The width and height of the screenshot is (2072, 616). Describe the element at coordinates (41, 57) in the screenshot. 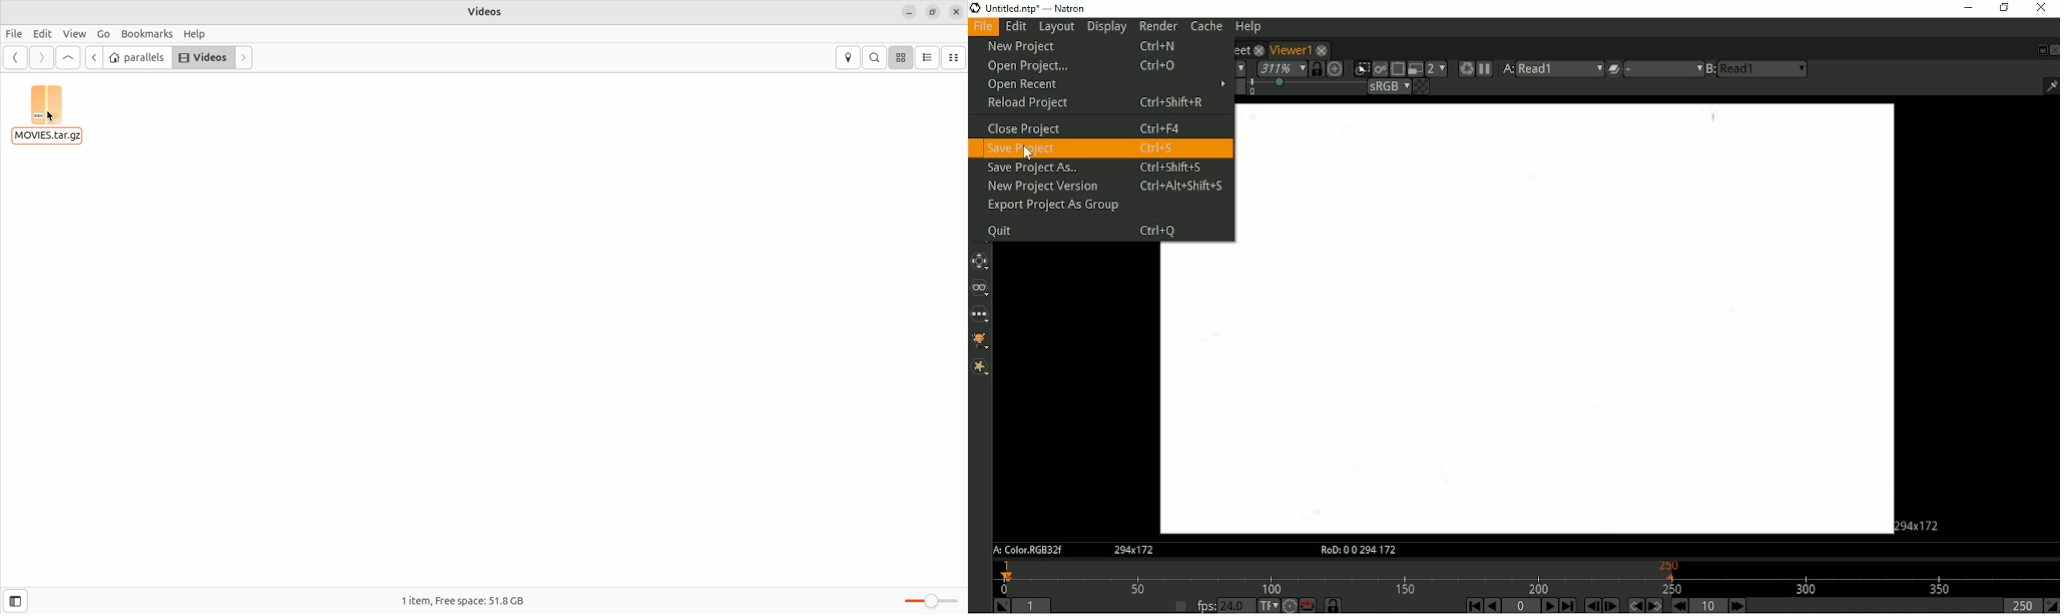

I see `Go next` at that location.